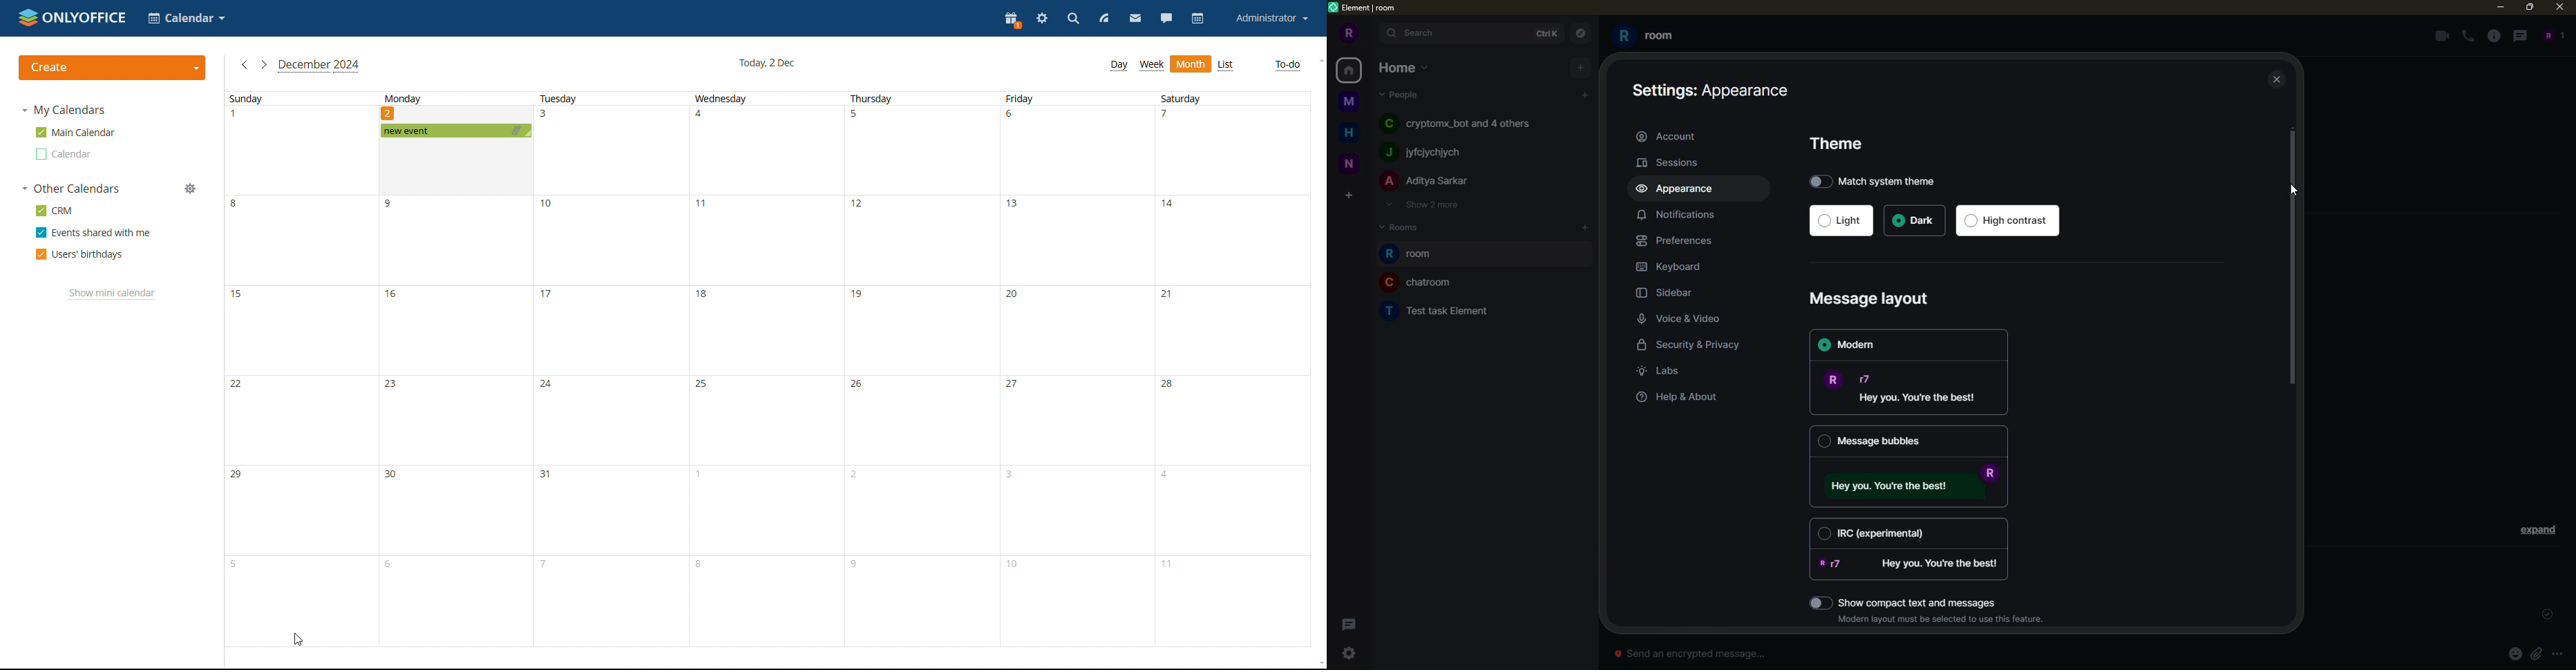 This screenshot has width=2576, height=672. What do you see at coordinates (263, 64) in the screenshot?
I see `next month` at bounding box center [263, 64].